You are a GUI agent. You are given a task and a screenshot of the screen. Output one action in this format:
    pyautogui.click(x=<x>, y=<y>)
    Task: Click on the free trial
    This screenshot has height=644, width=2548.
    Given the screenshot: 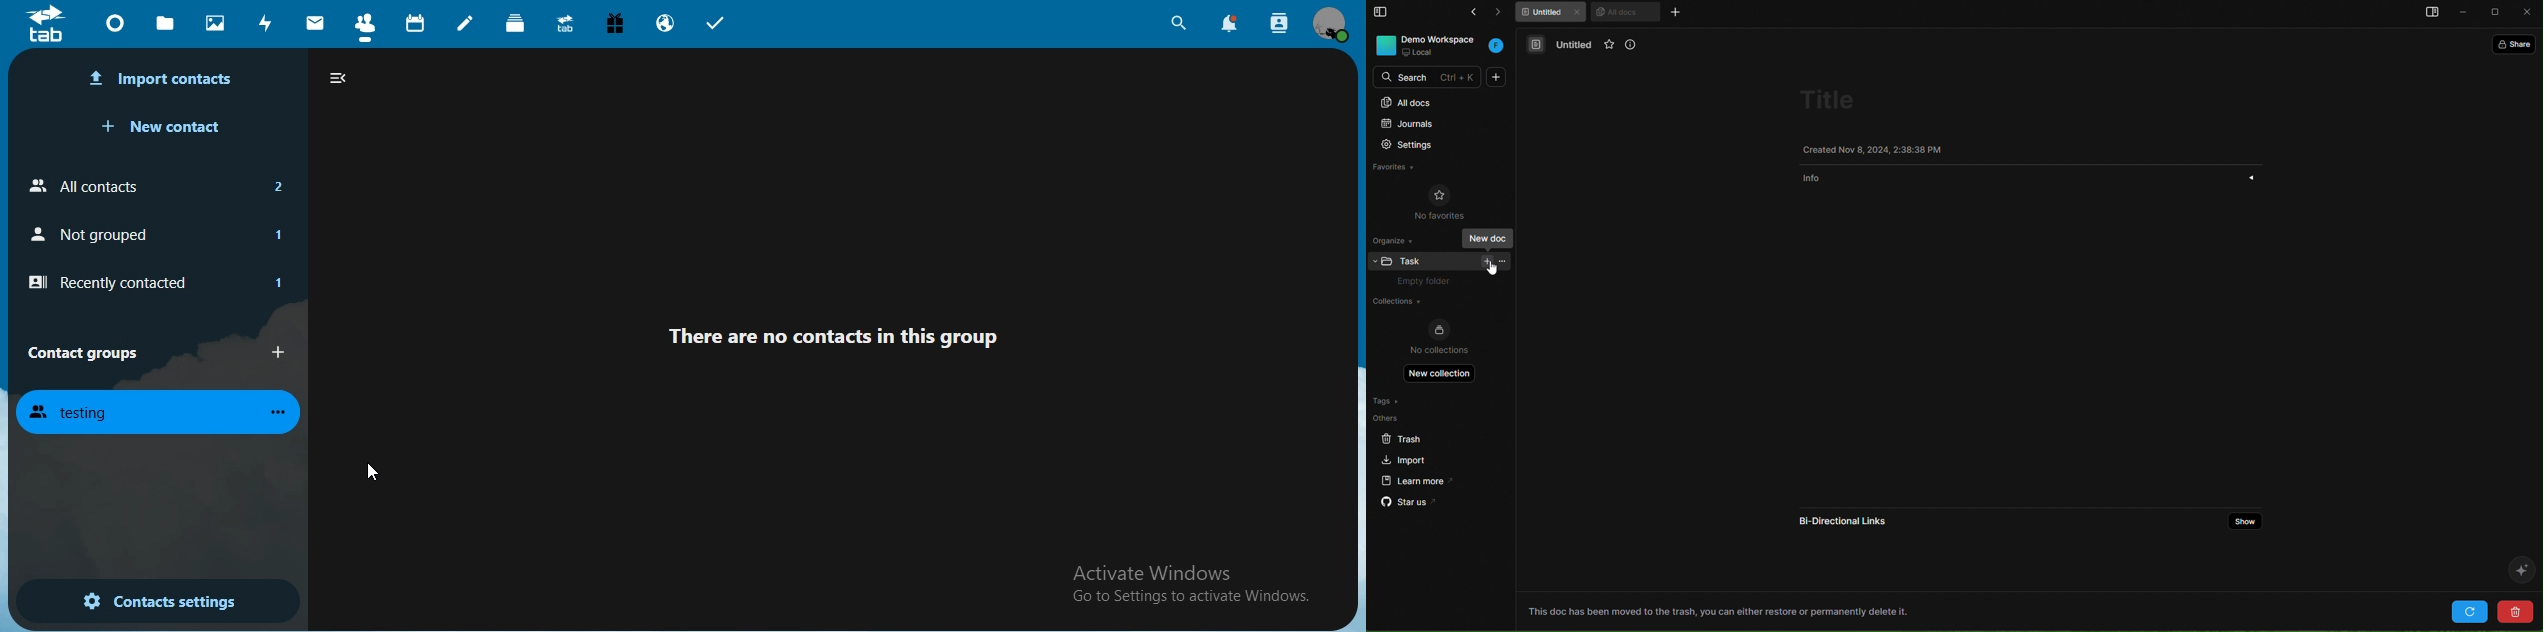 What is the action you would take?
    pyautogui.click(x=618, y=24)
    